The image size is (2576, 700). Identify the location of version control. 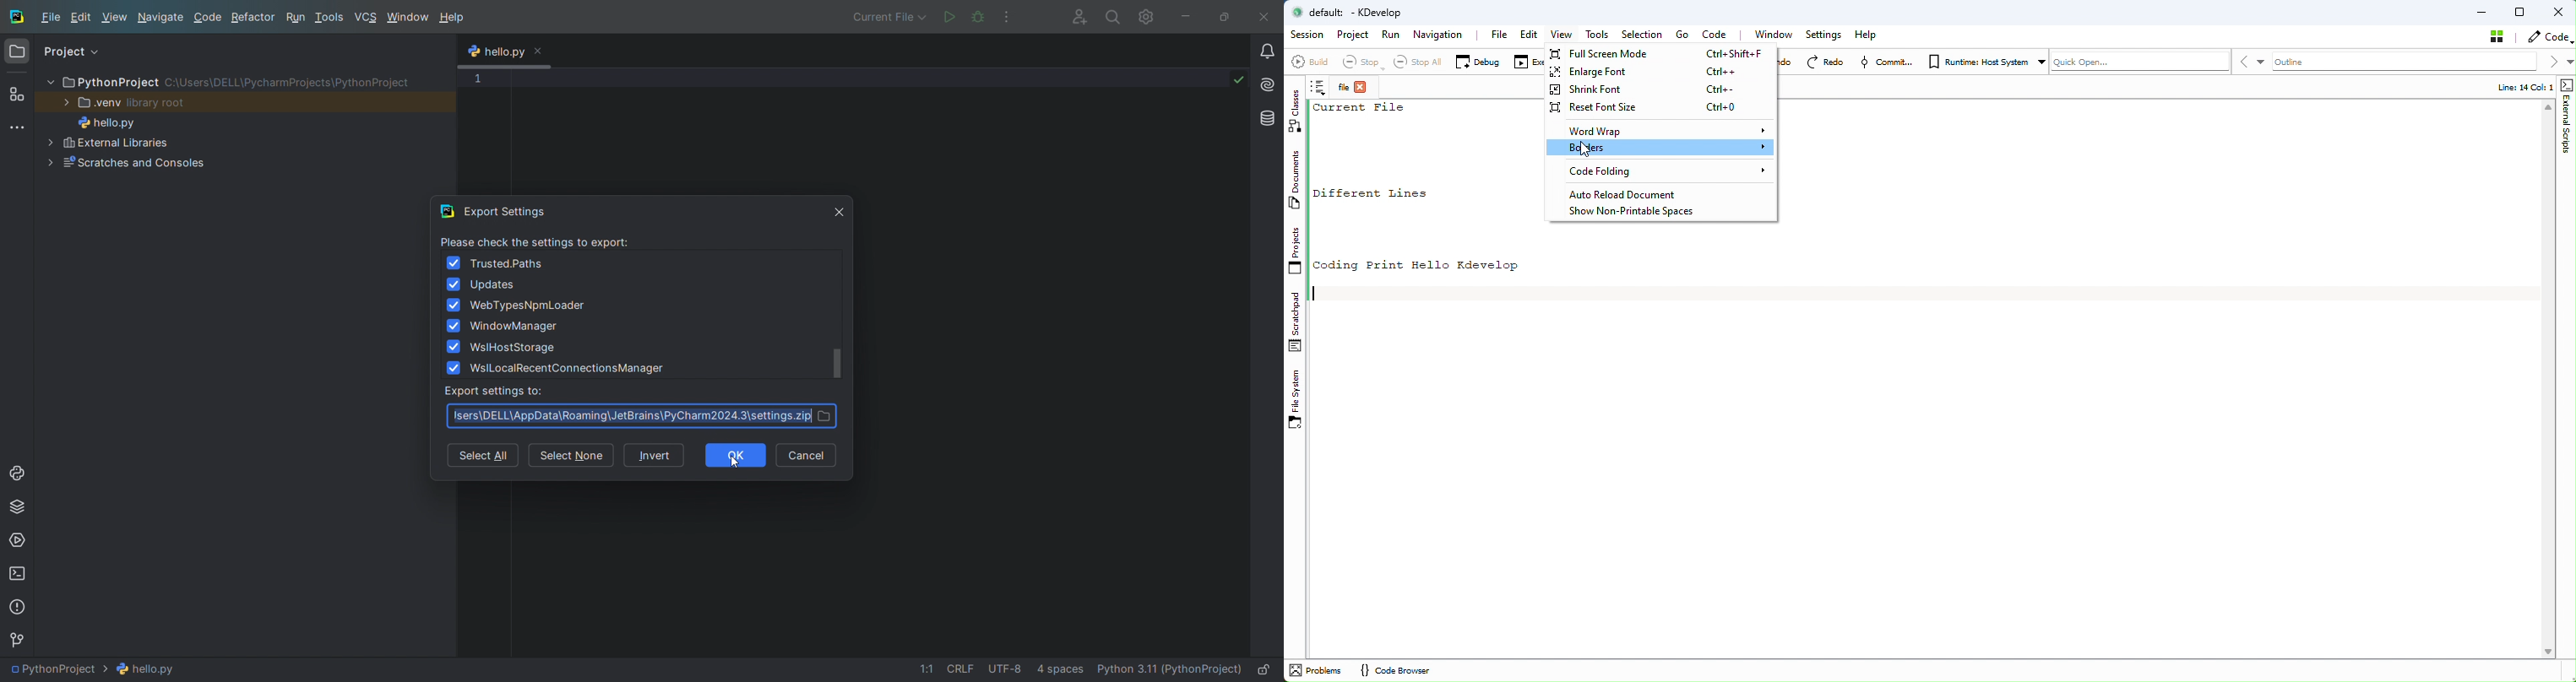
(23, 643).